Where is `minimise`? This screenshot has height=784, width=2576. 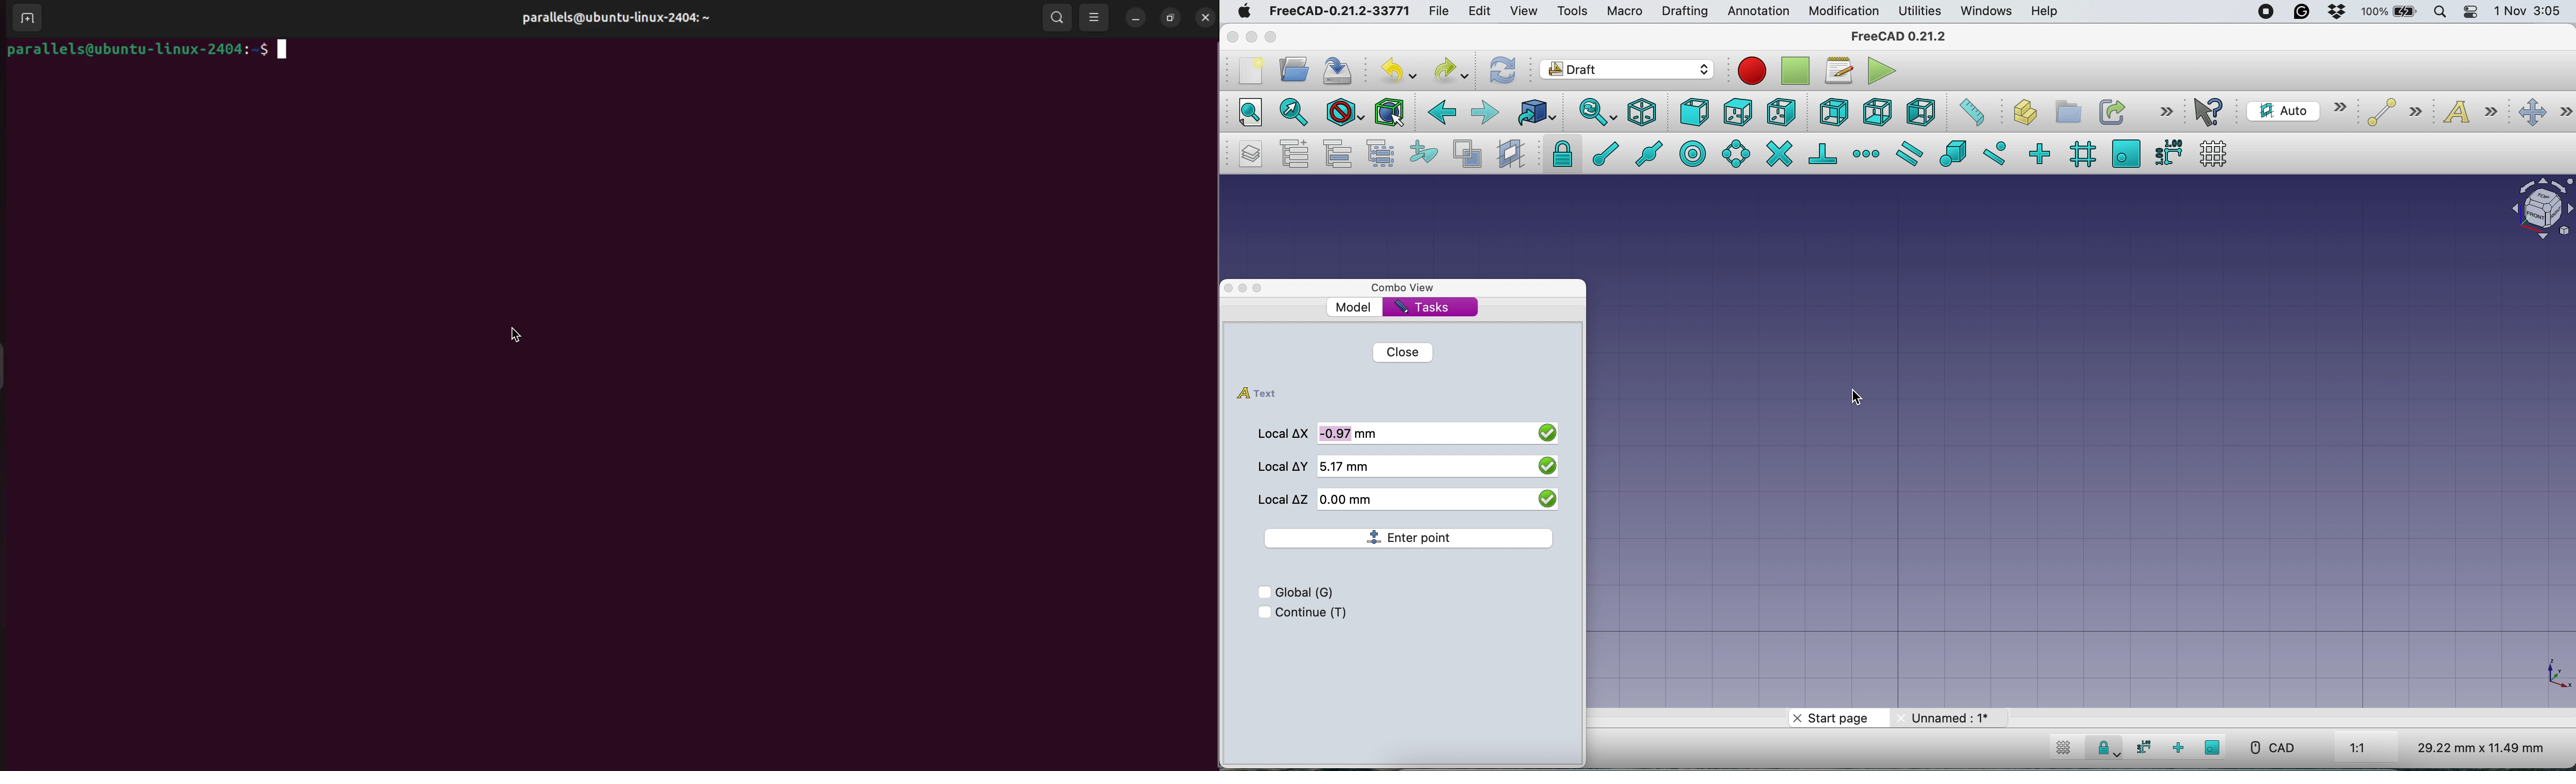 minimise is located at coordinates (1242, 287).